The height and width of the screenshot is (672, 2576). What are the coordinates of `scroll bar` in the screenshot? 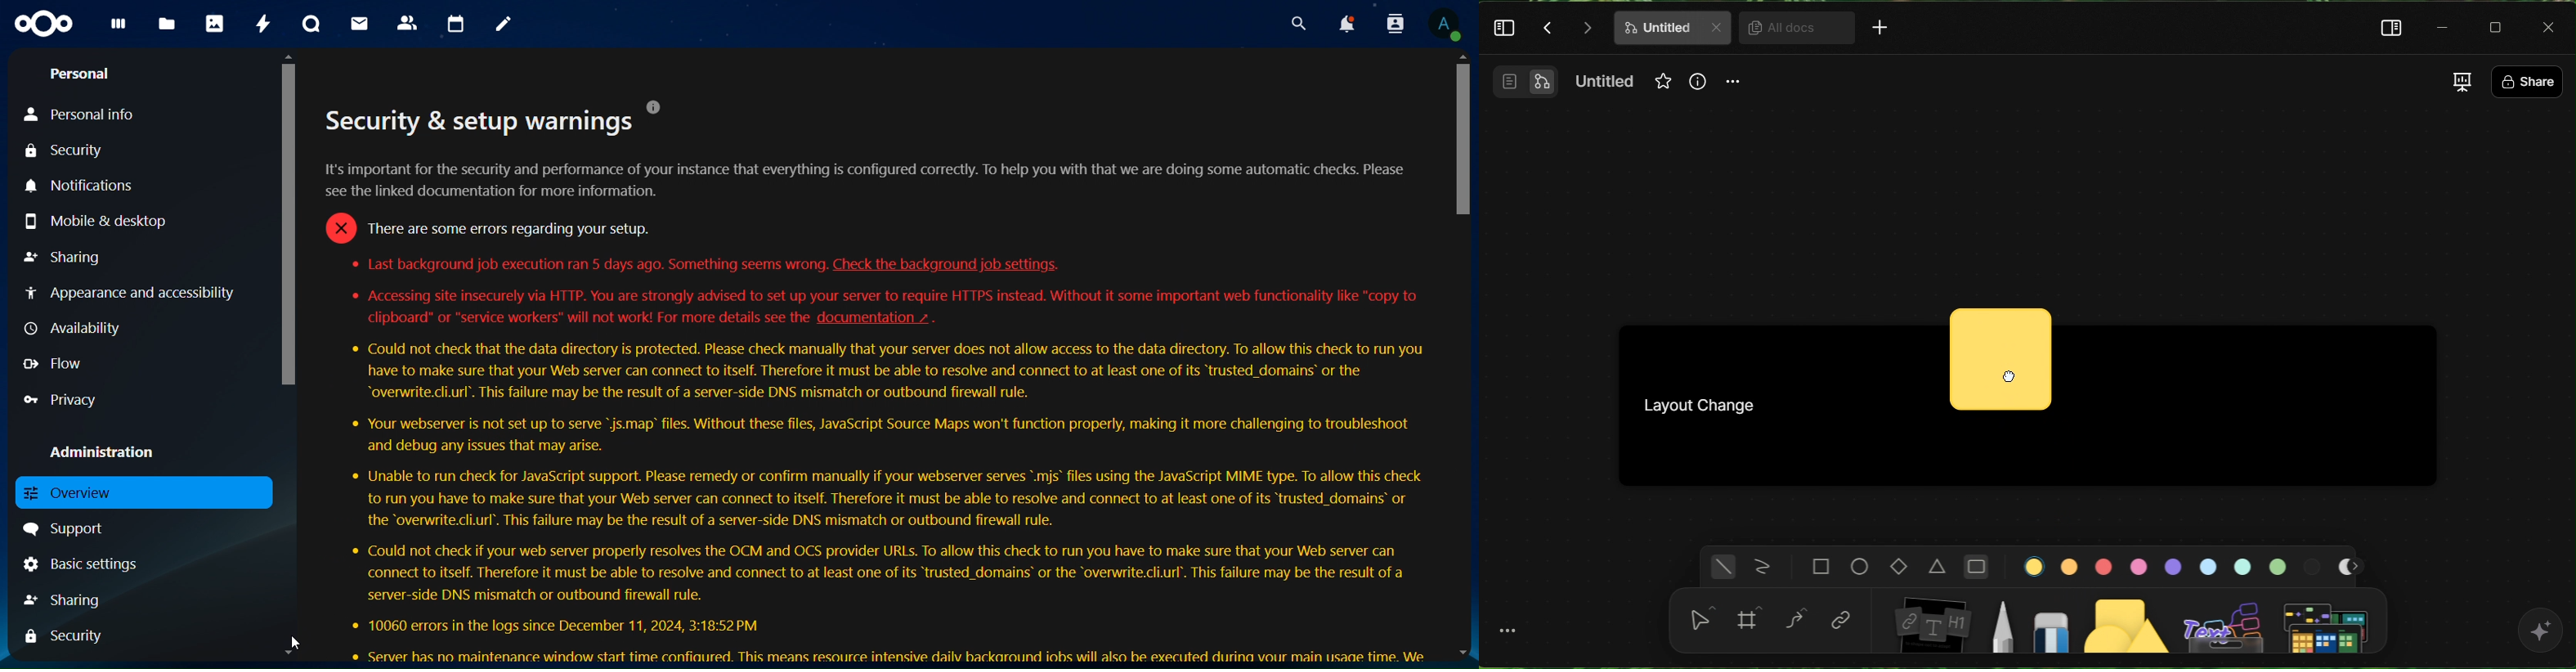 It's located at (288, 227).